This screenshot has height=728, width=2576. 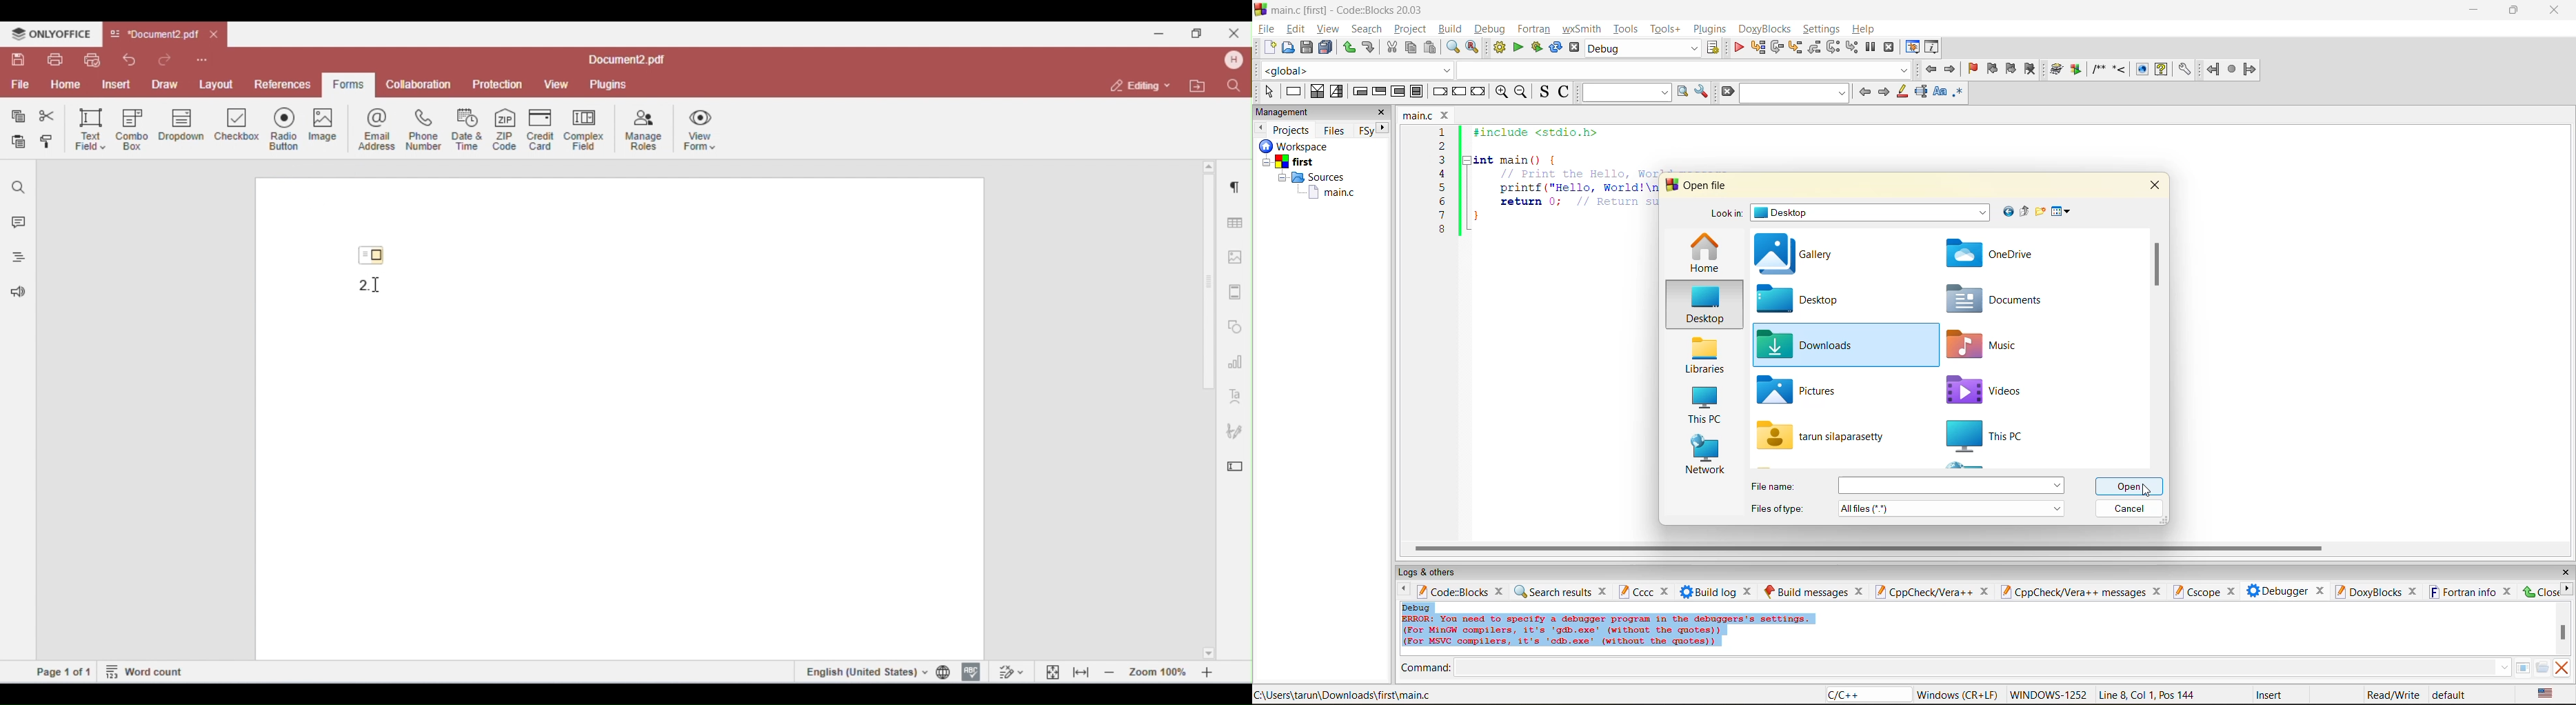 What do you see at coordinates (1813, 47) in the screenshot?
I see `step out` at bounding box center [1813, 47].